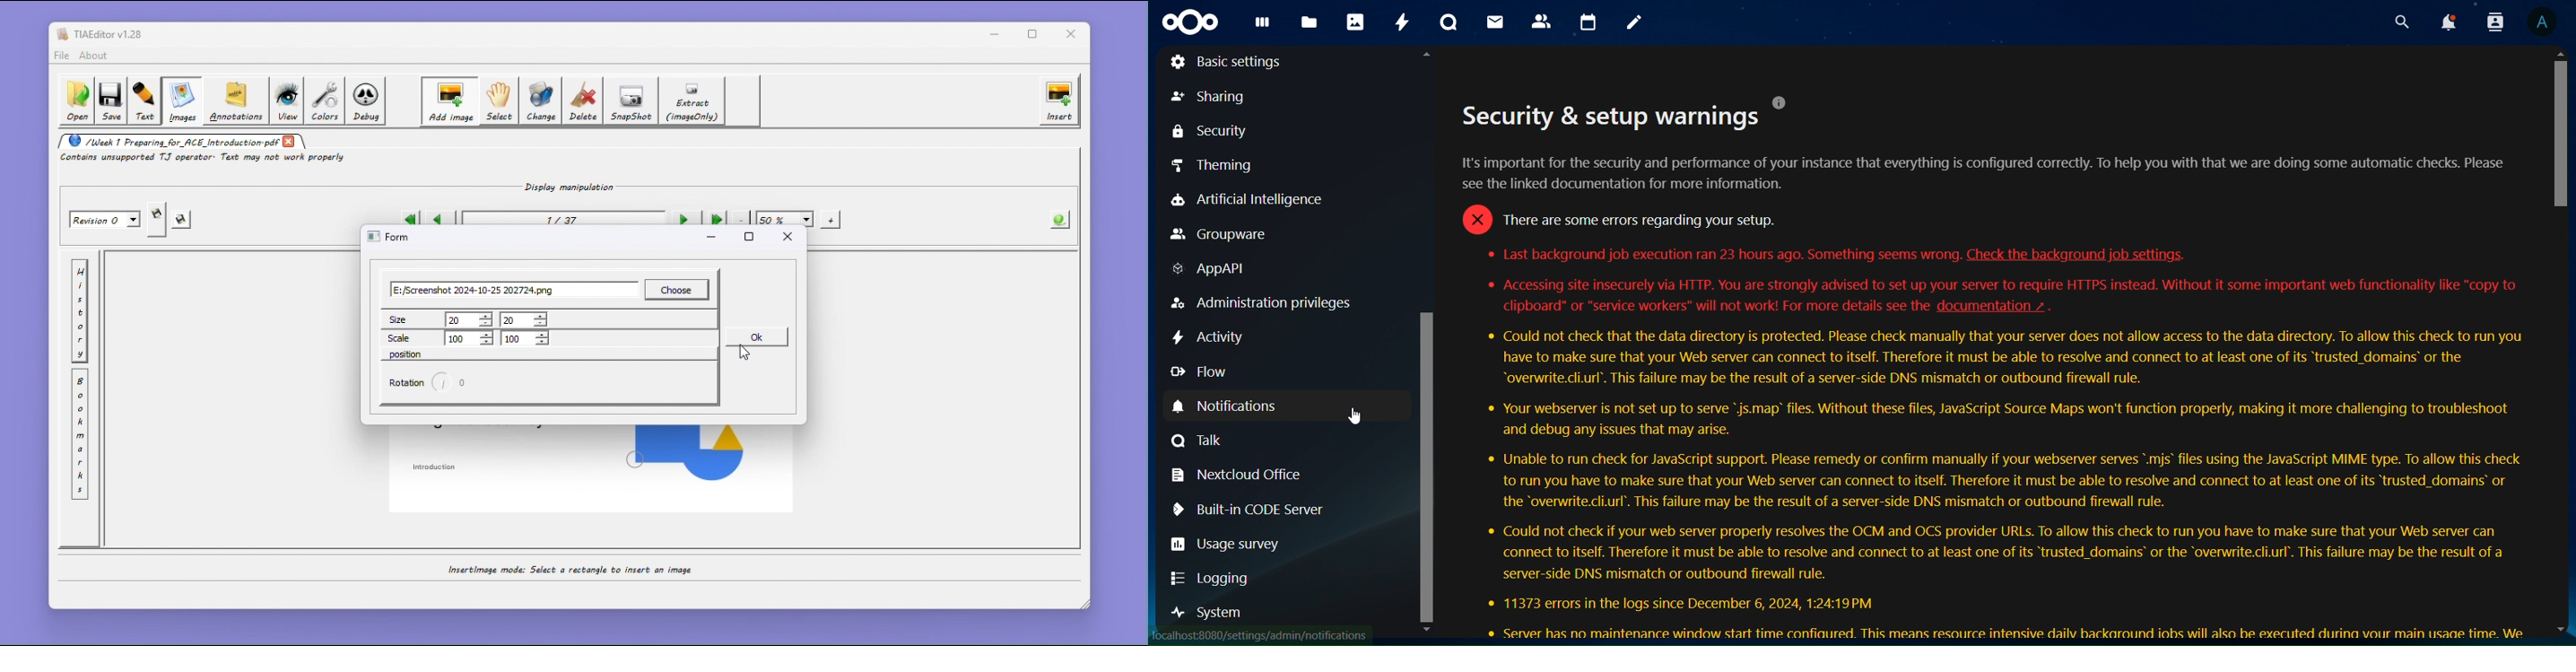 This screenshot has height=672, width=2576. What do you see at coordinates (1541, 22) in the screenshot?
I see `contacts` at bounding box center [1541, 22].